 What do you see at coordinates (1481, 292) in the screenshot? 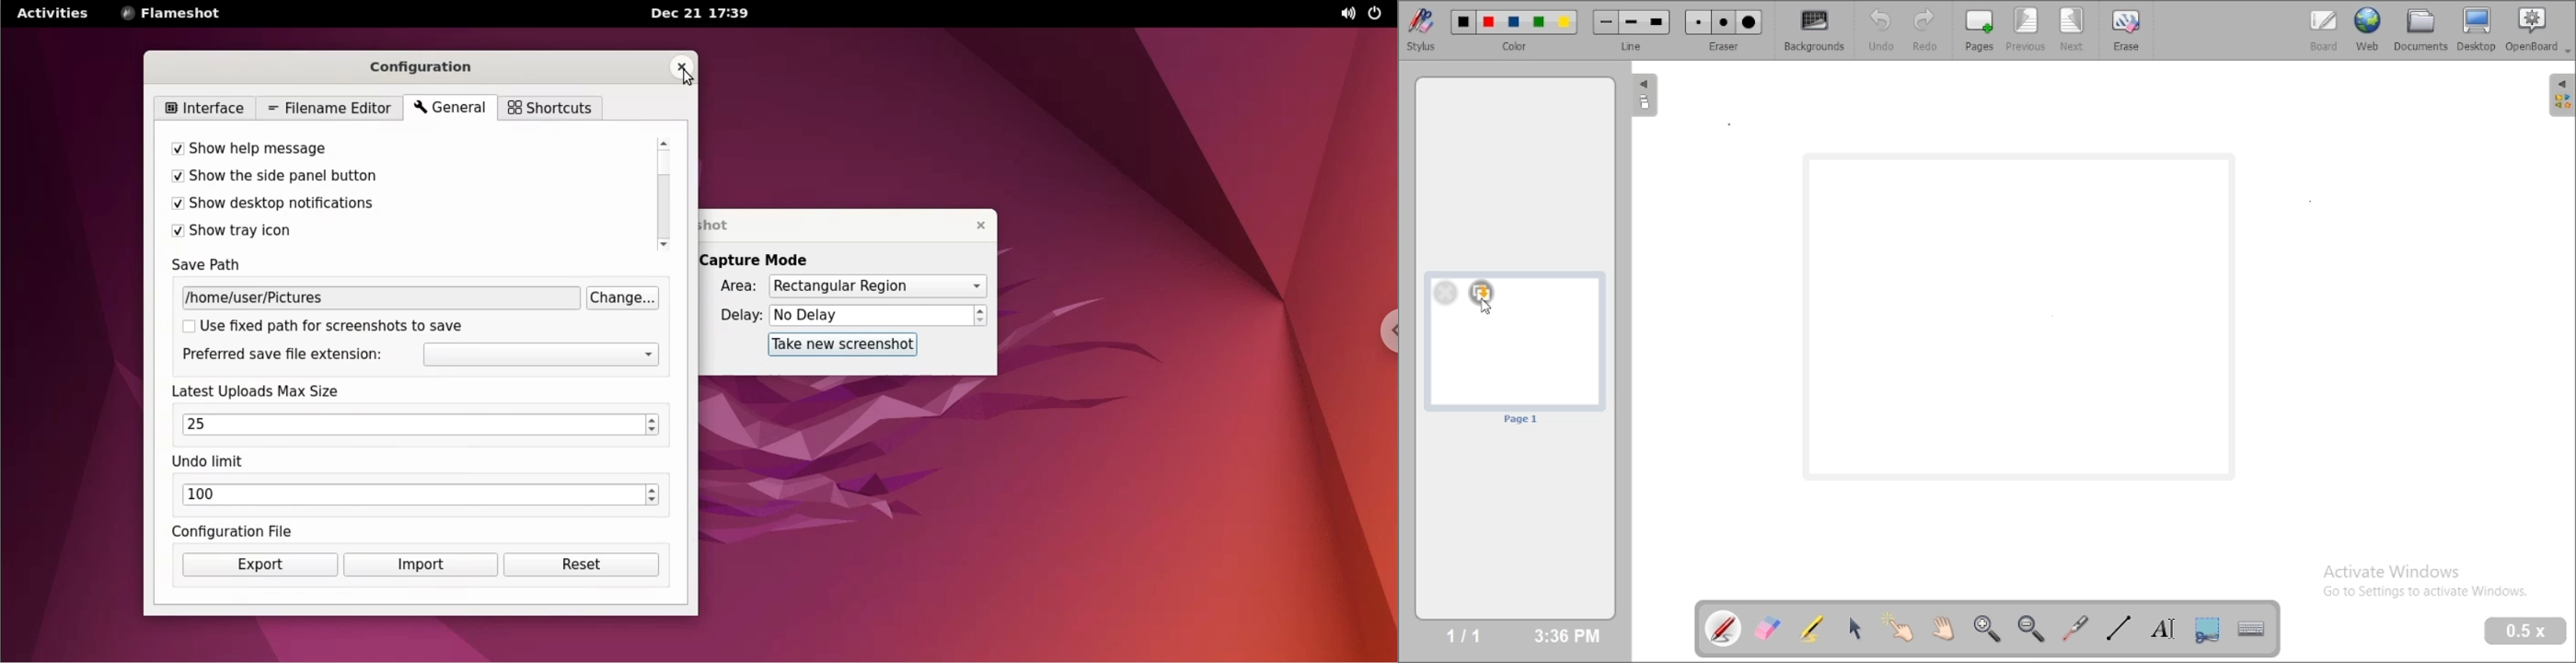
I see `duplicate` at bounding box center [1481, 292].